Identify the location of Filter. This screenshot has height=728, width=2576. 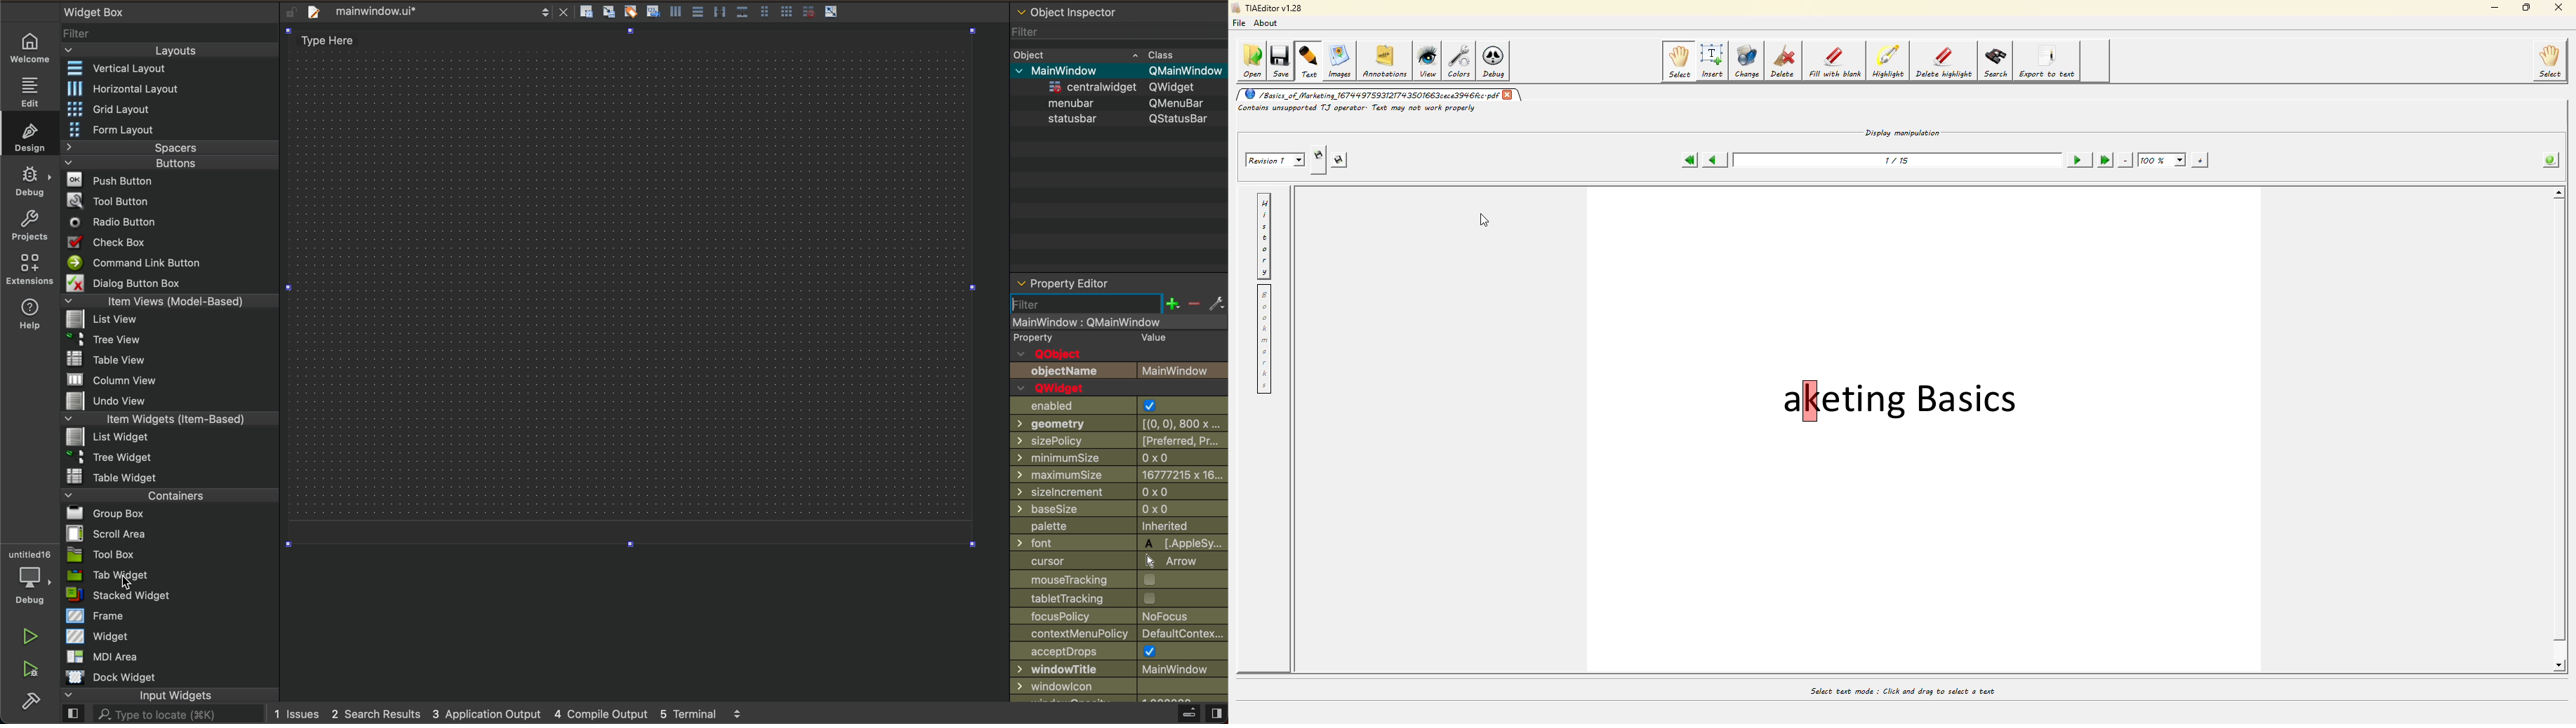
(80, 32).